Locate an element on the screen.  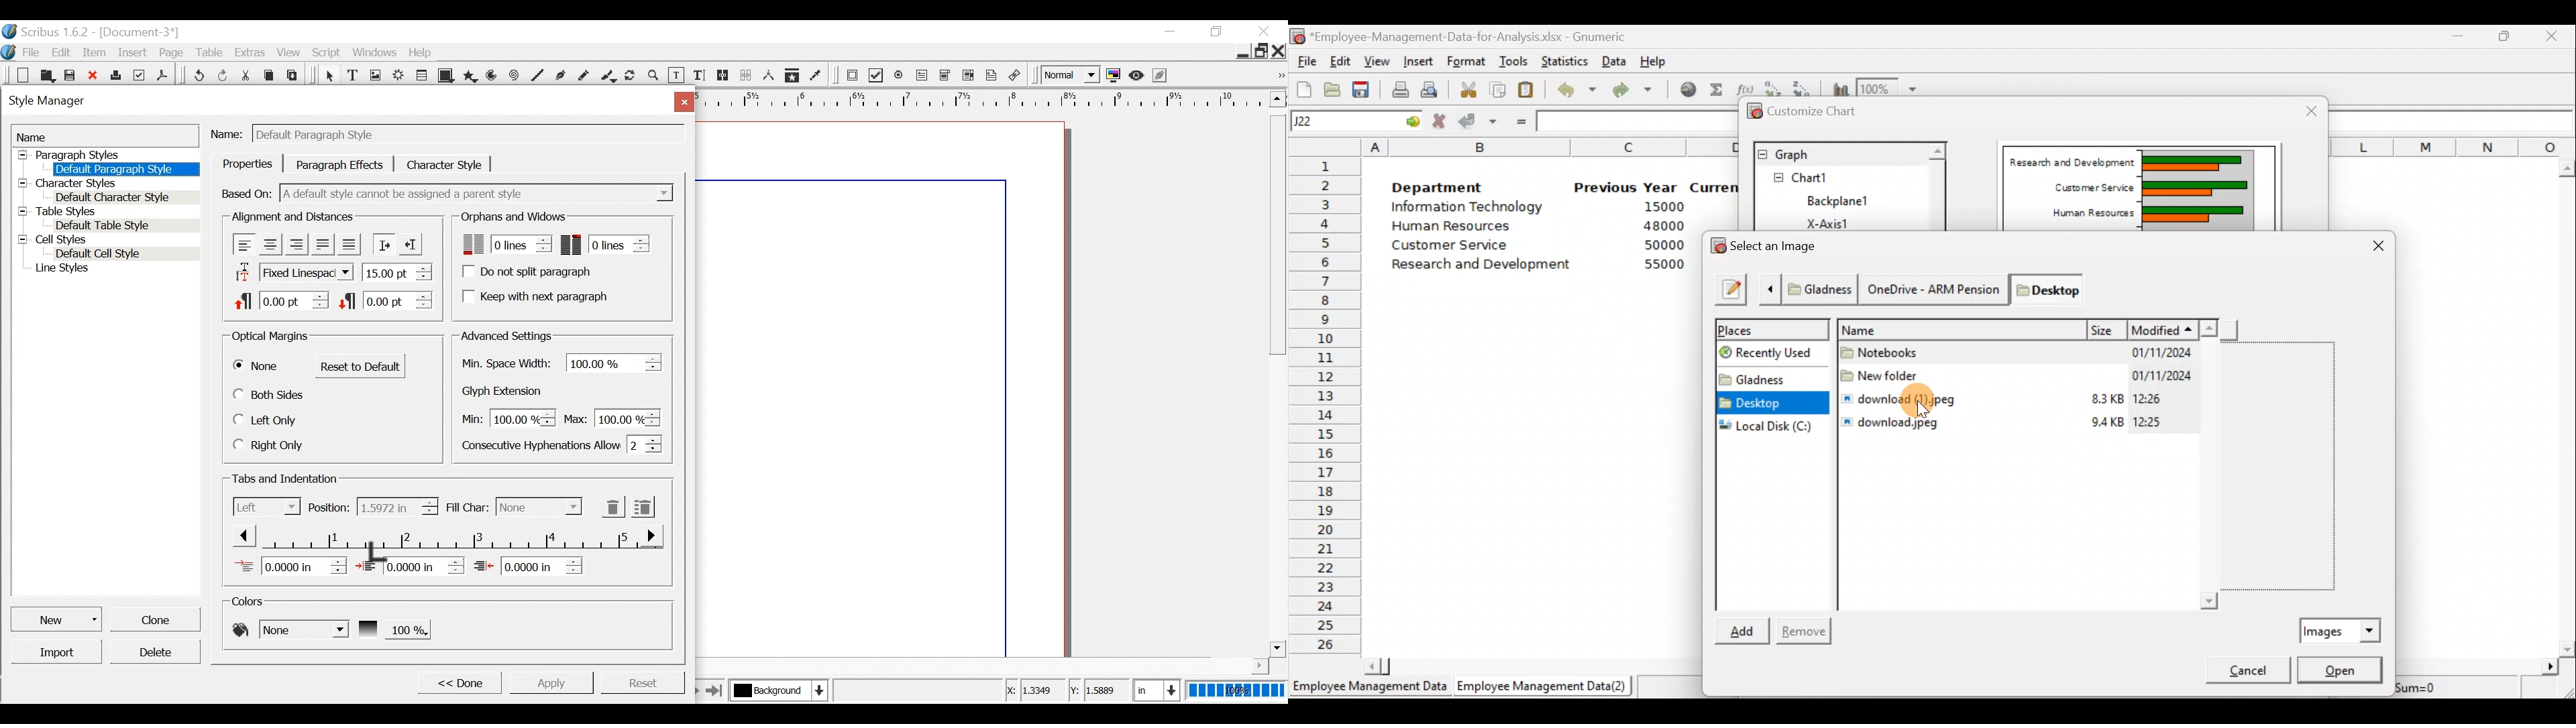
Accept change is located at coordinates (1477, 123).